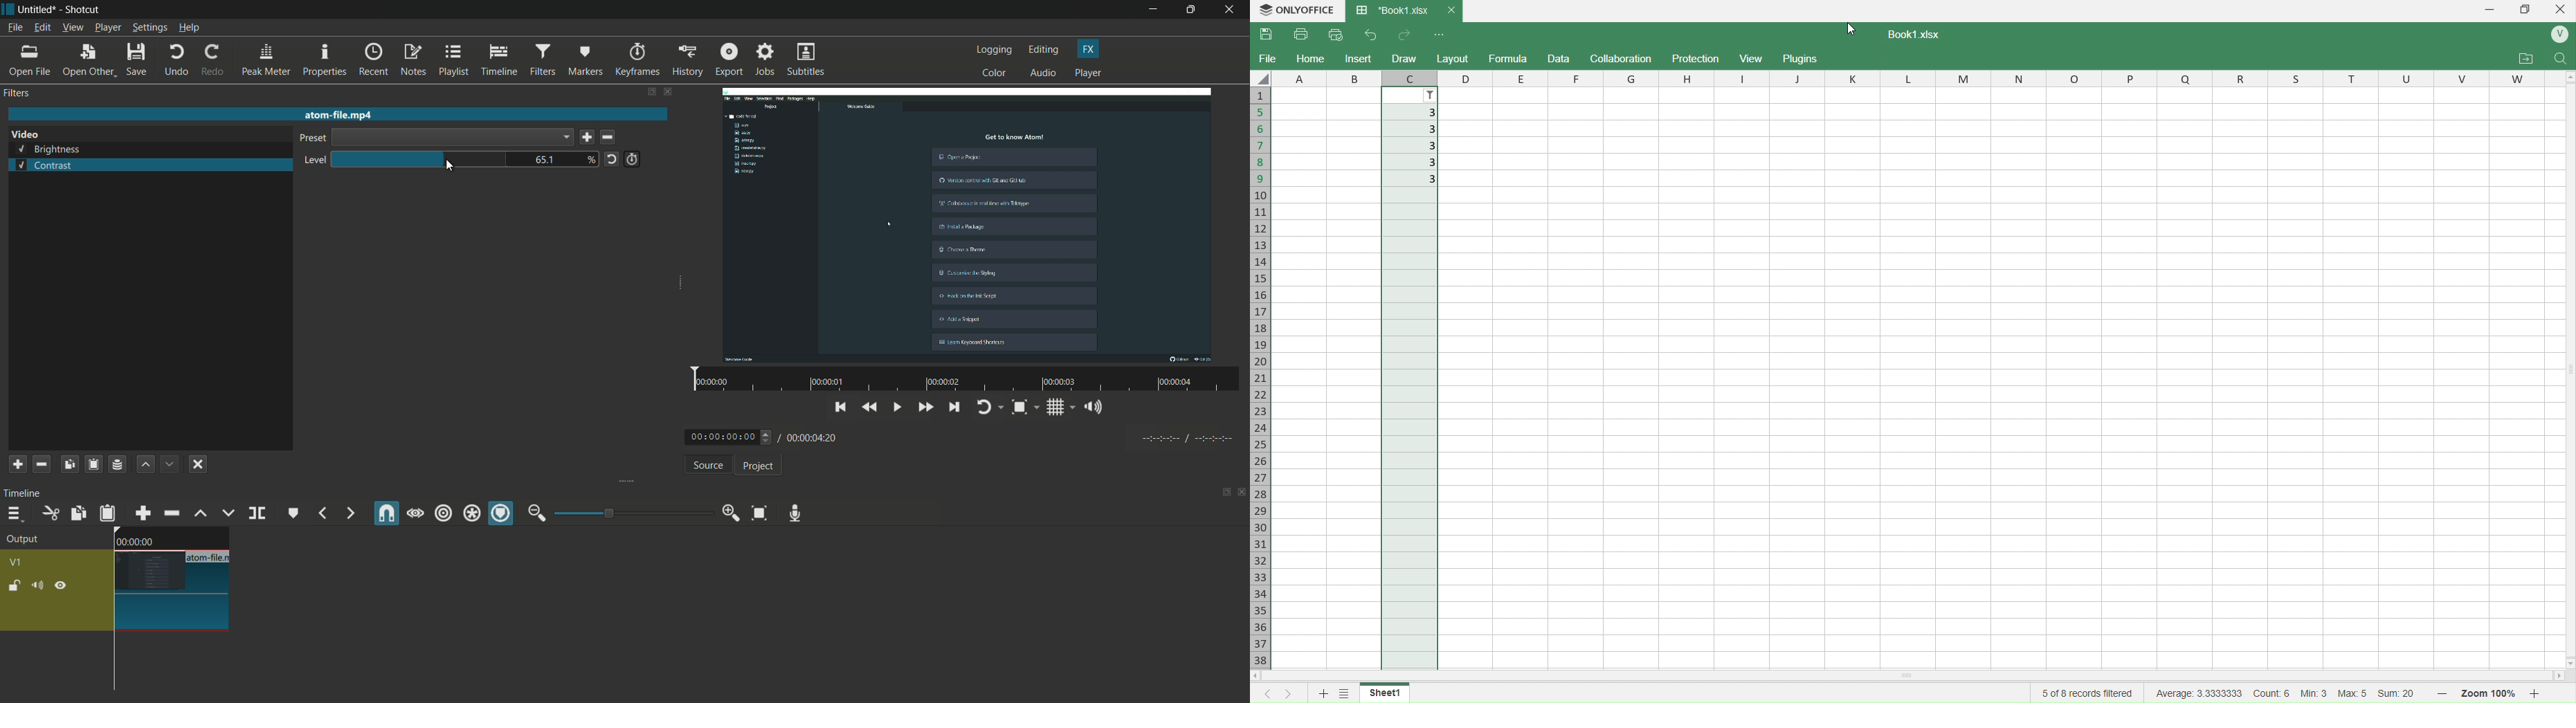  What do you see at coordinates (1429, 96) in the screenshot?
I see `Filter` at bounding box center [1429, 96].